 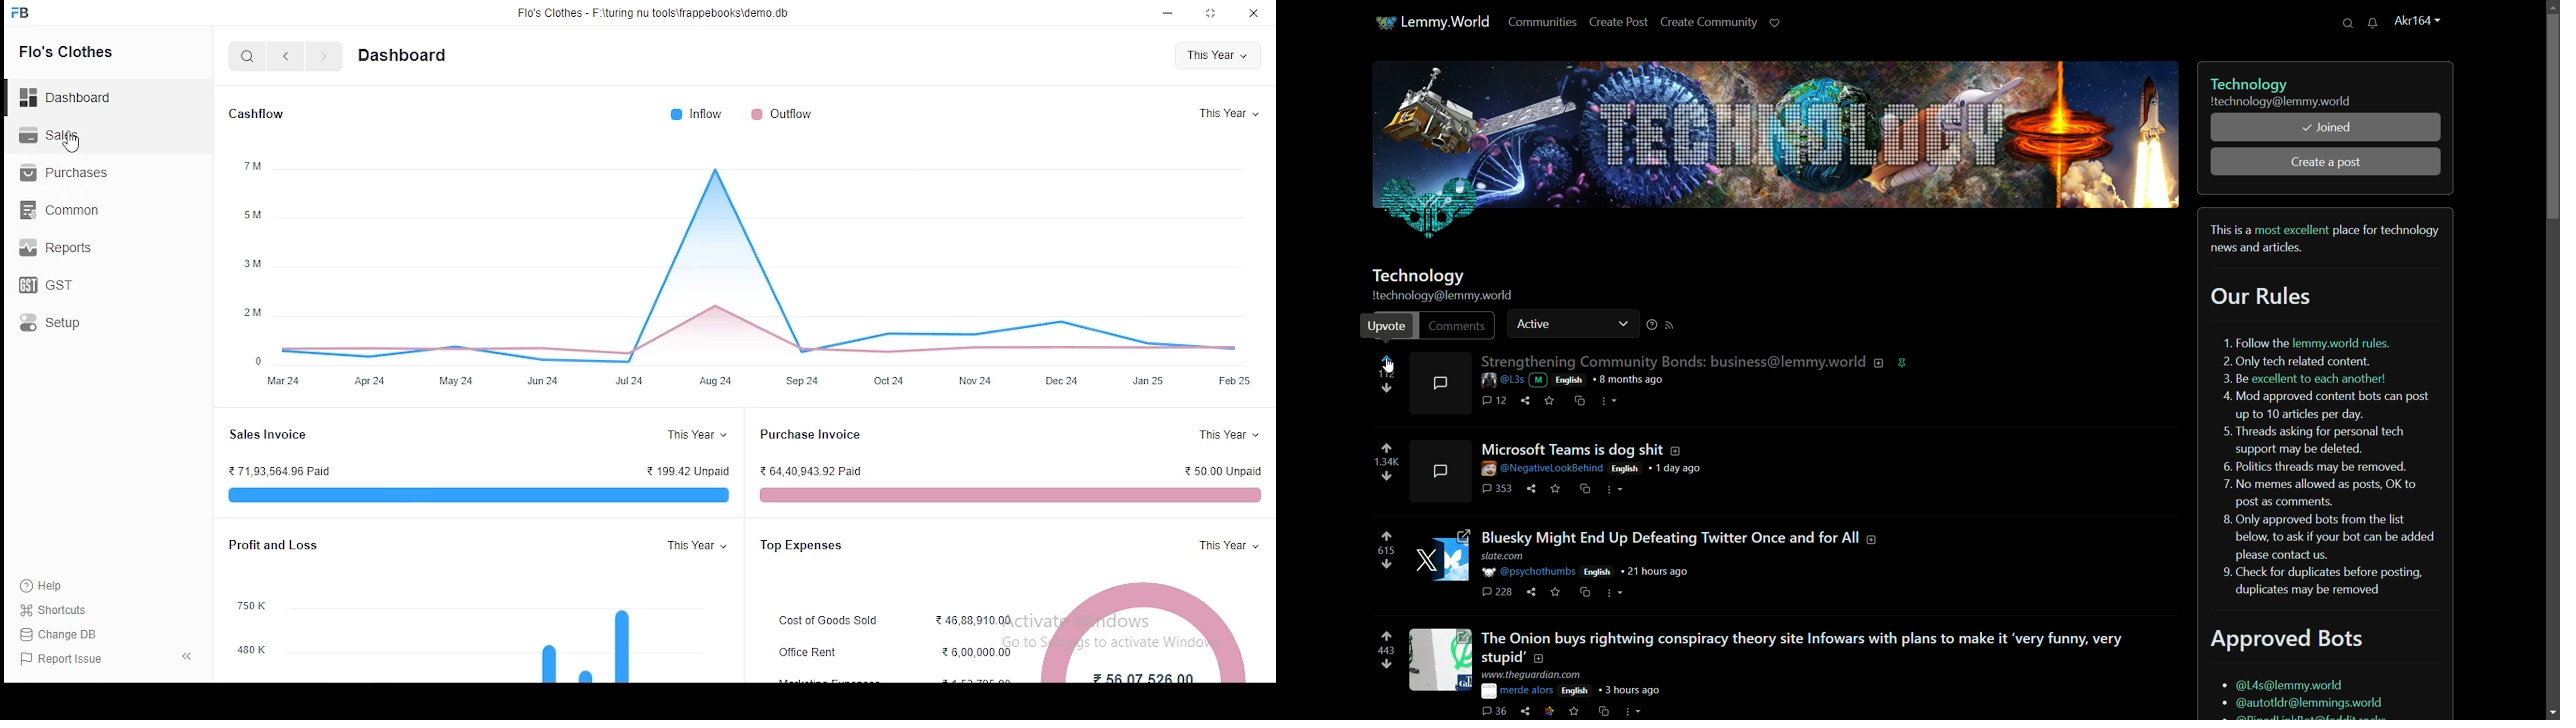 What do you see at coordinates (1495, 591) in the screenshot?
I see `comments` at bounding box center [1495, 591].